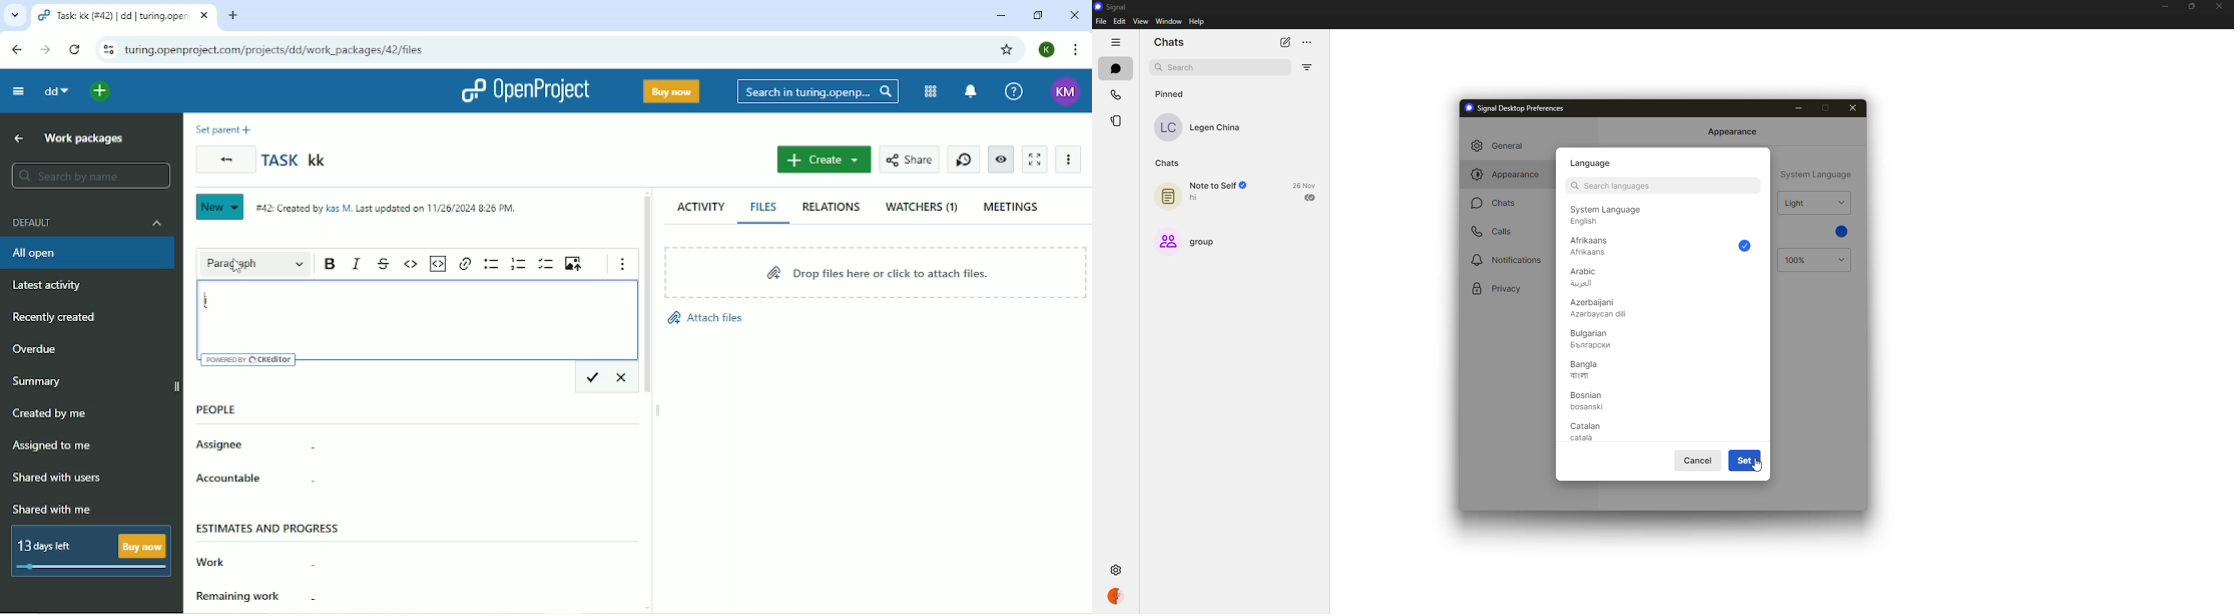  What do you see at coordinates (817, 90) in the screenshot?
I see `Search in turing.openproject.com` at bounding box center [817, 90].